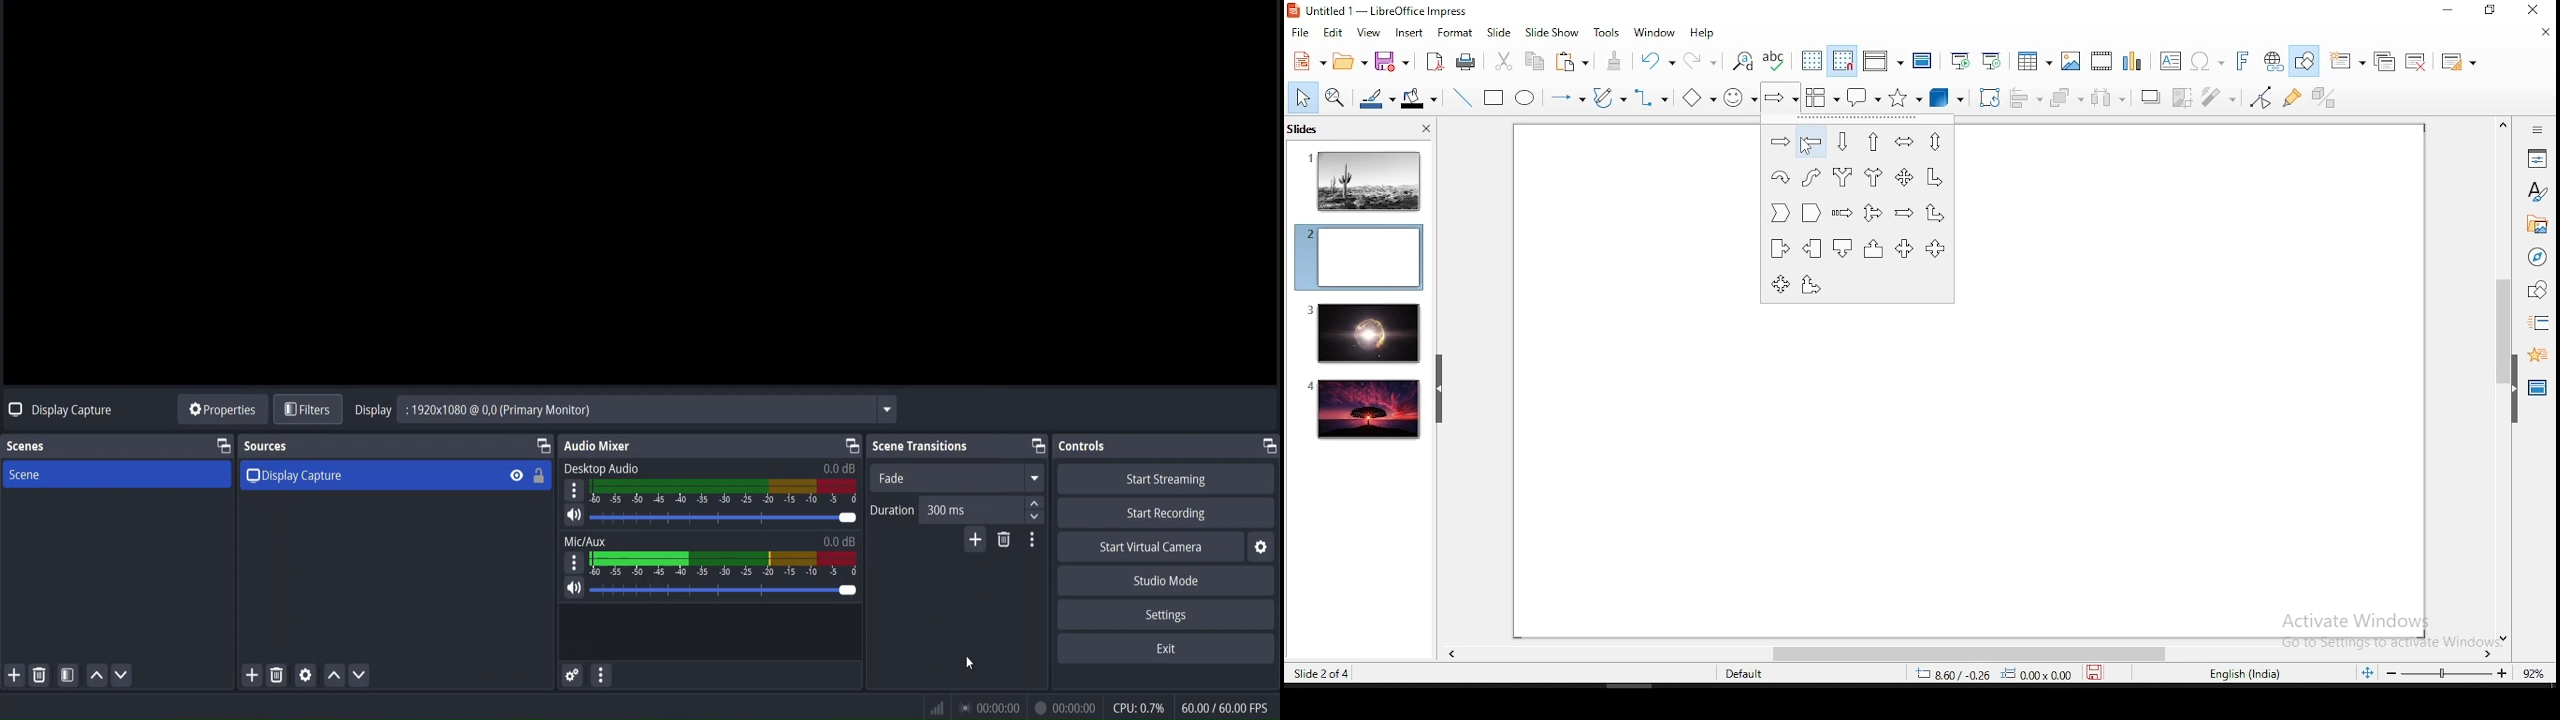 The image size is (2576, 728). I want to click on controls, so click(1085, 446).